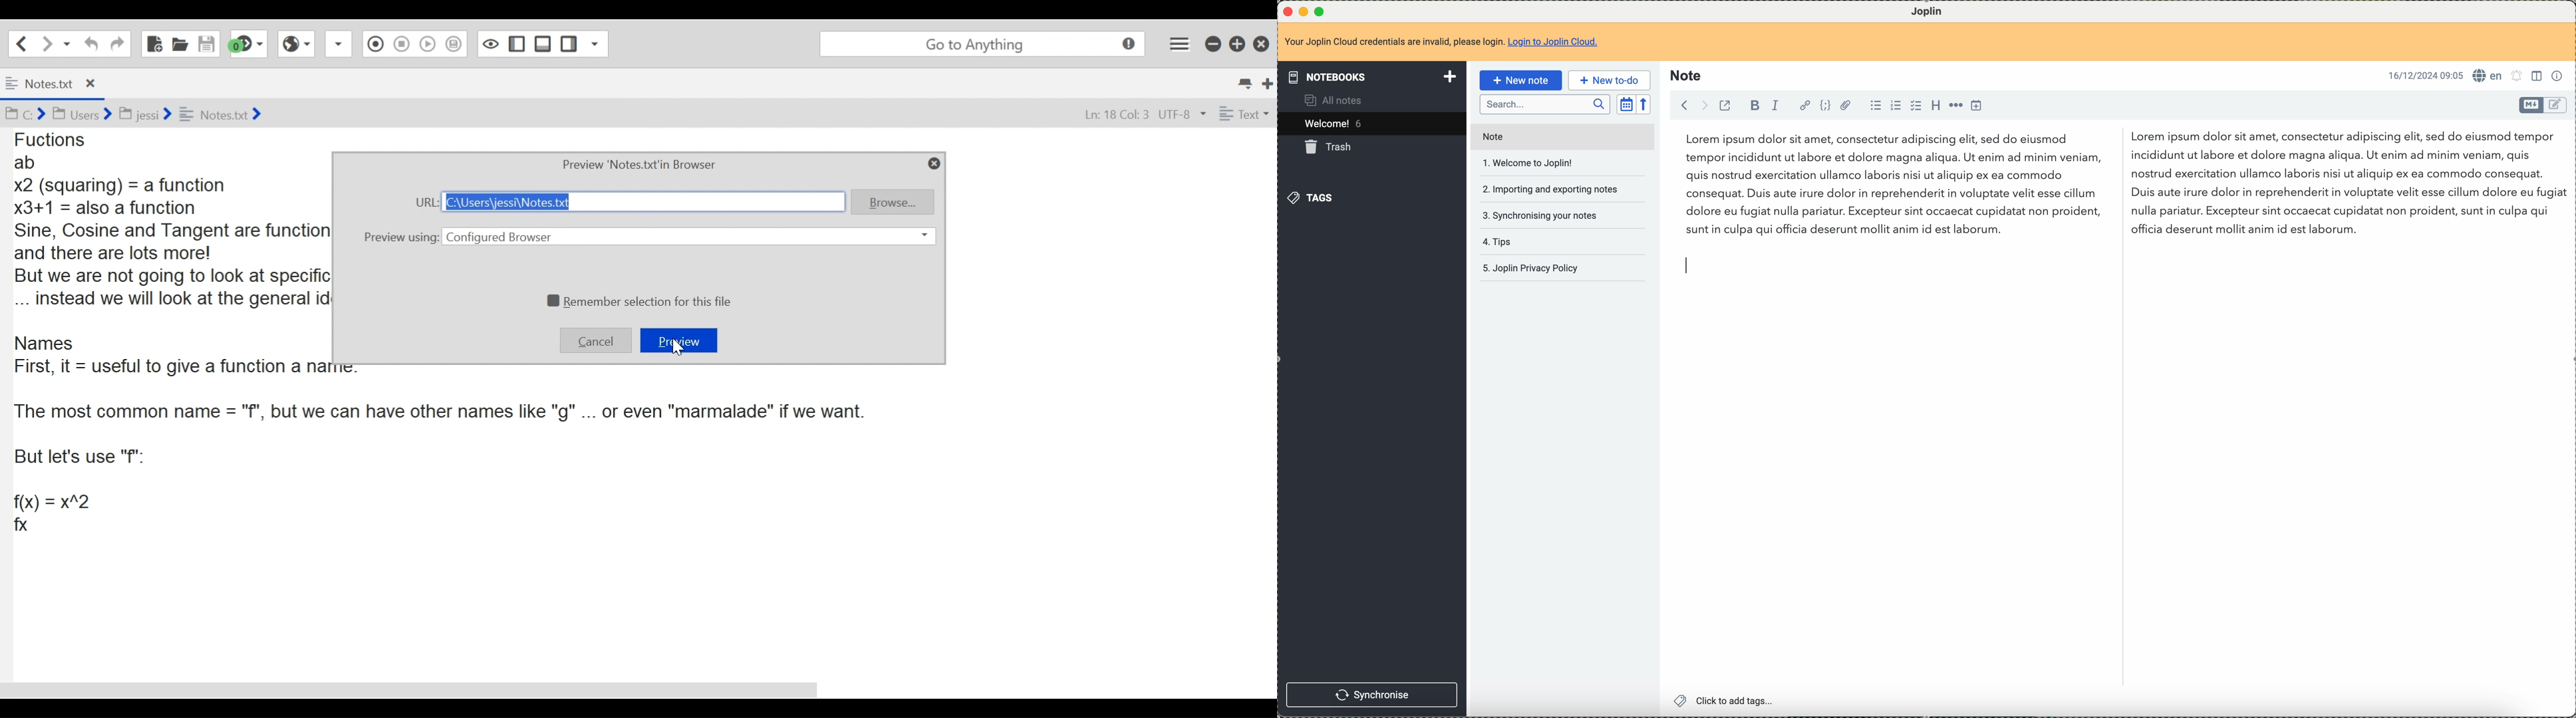  Describe the element at coordinates (1532, 267) in the screenshot. I see `Joplin privacy policy` at that location.